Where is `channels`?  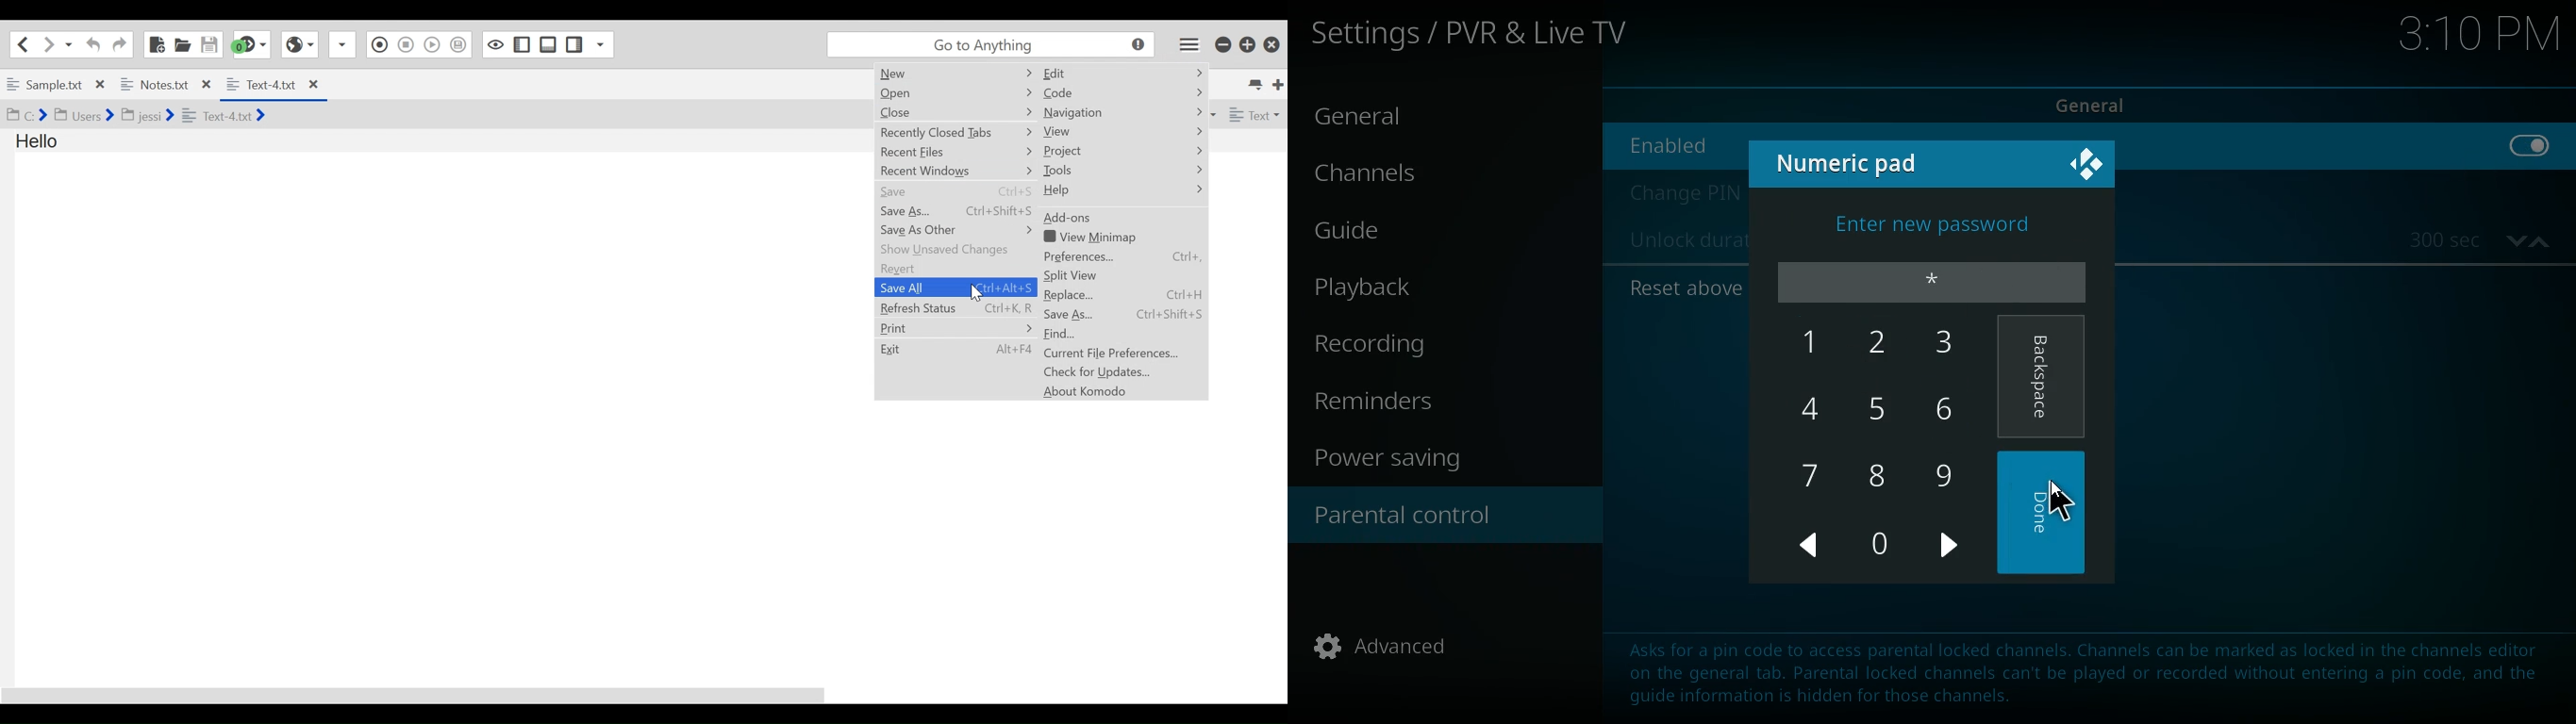
channels is located at coordinates (1383, 177).